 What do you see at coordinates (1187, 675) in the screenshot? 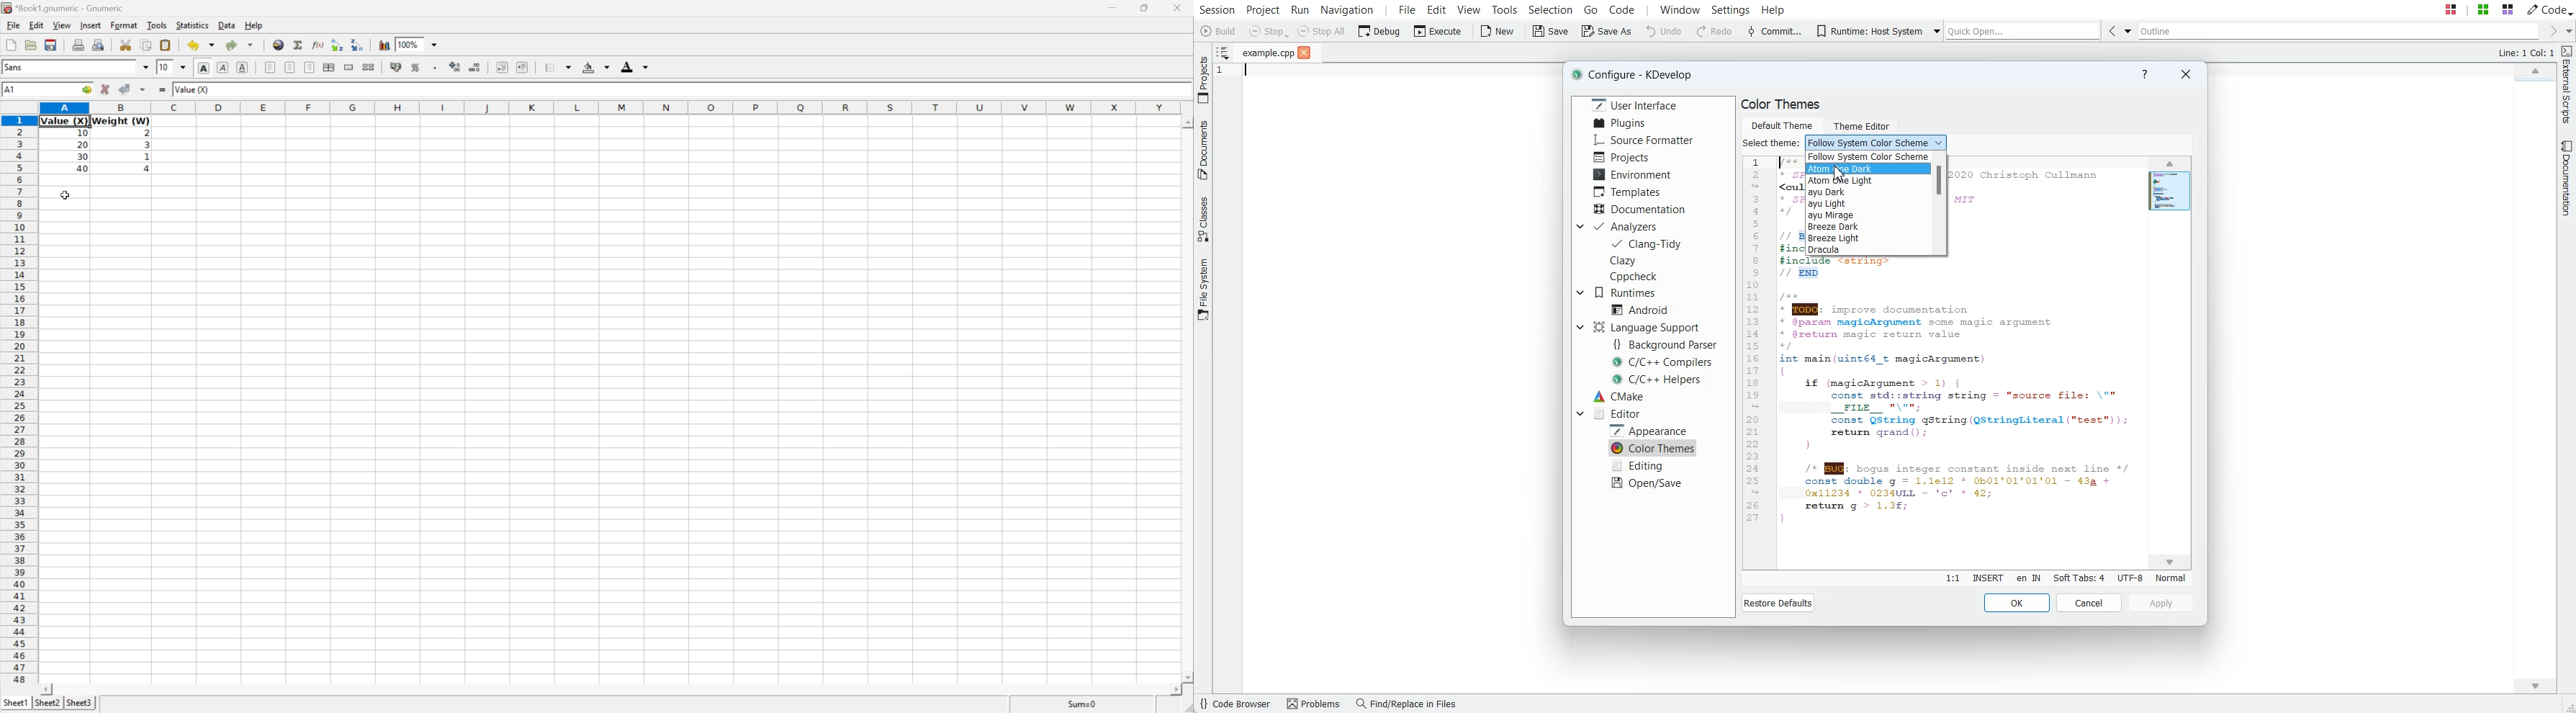
I see `Scroll Down` at bounding box center [1187, 675].